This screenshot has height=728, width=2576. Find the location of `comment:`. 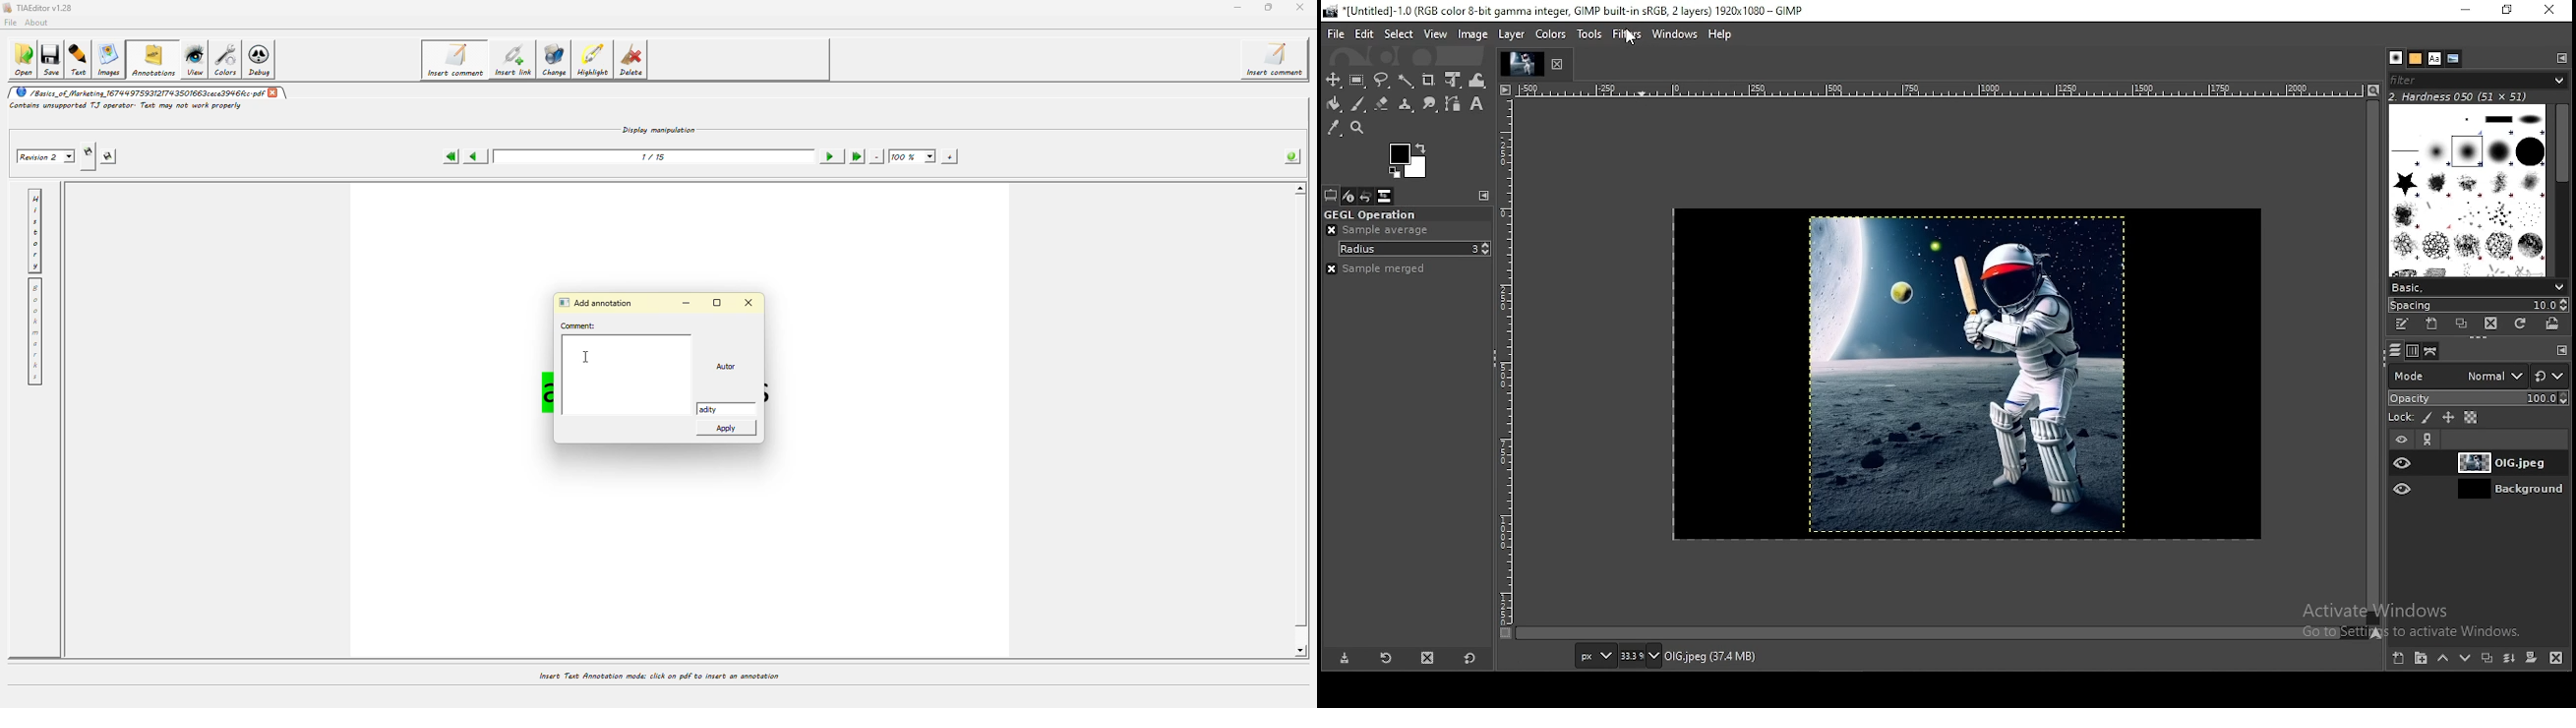

comment: is located at coordinates (581, 326).